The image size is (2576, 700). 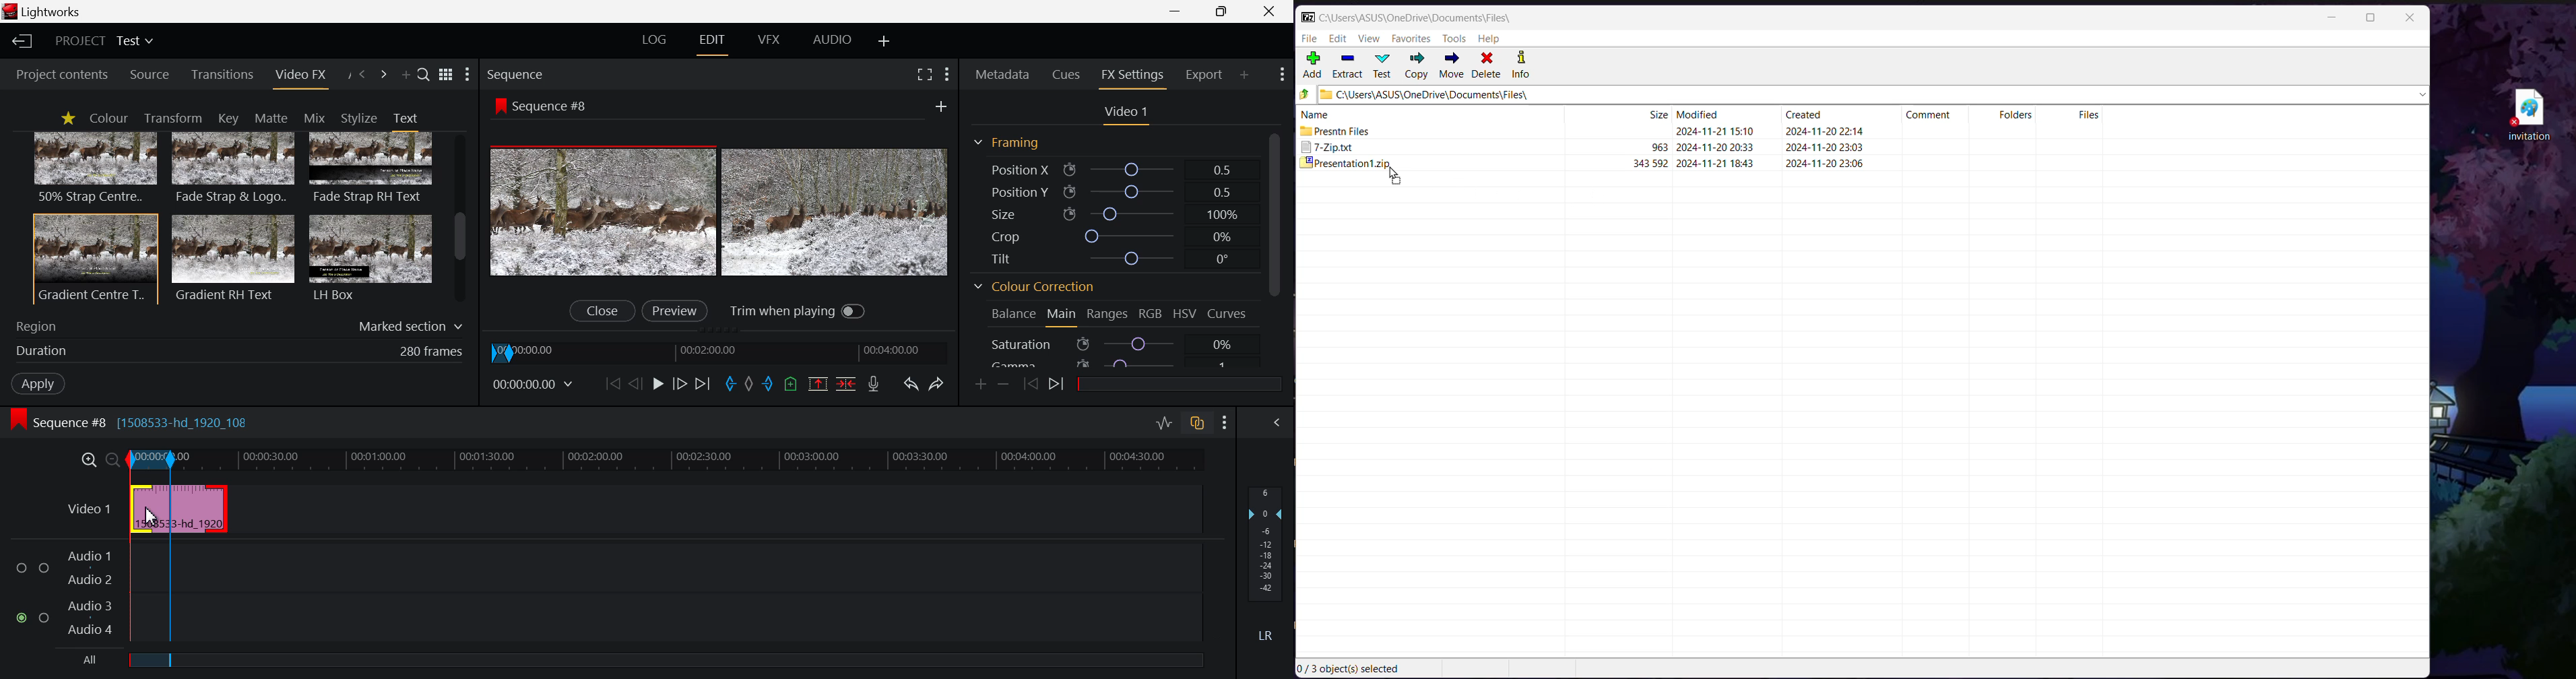 What do you see at coordinates (227, 119) in the screenshot?
I see `Key` at bounding box center [227, 119].